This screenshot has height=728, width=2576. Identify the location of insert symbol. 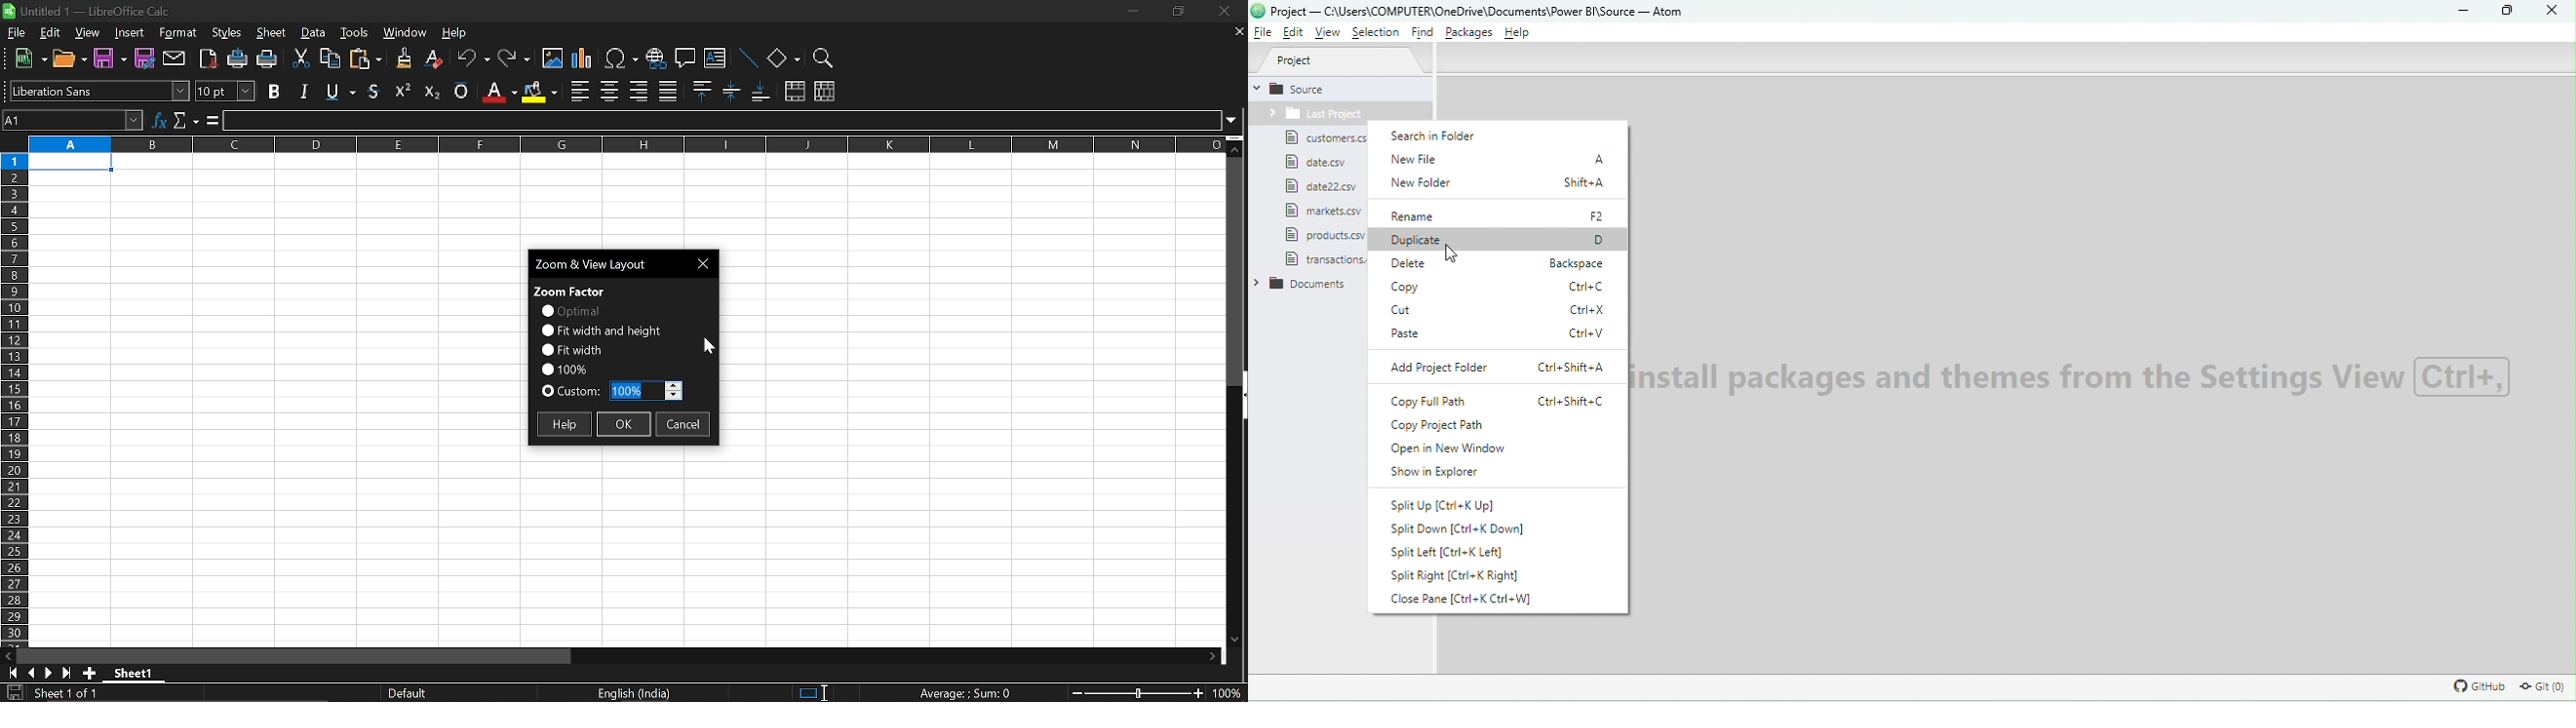
(621, 58).